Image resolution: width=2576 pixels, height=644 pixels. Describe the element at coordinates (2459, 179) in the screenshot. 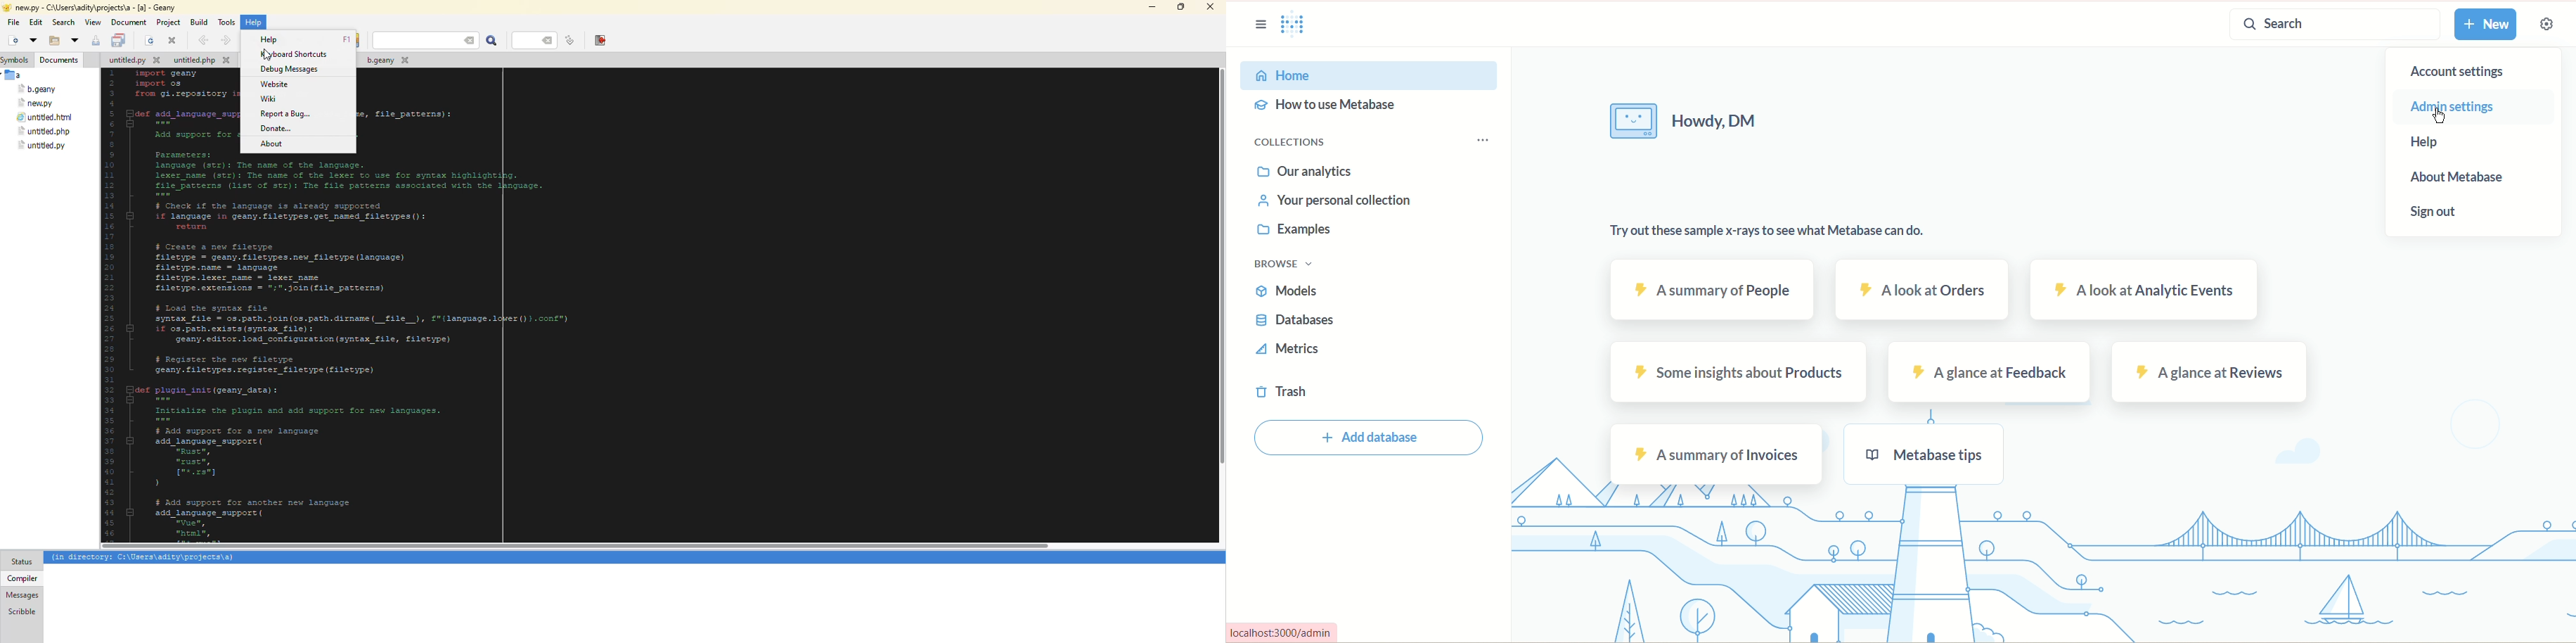

I see `about metabase` at that location.